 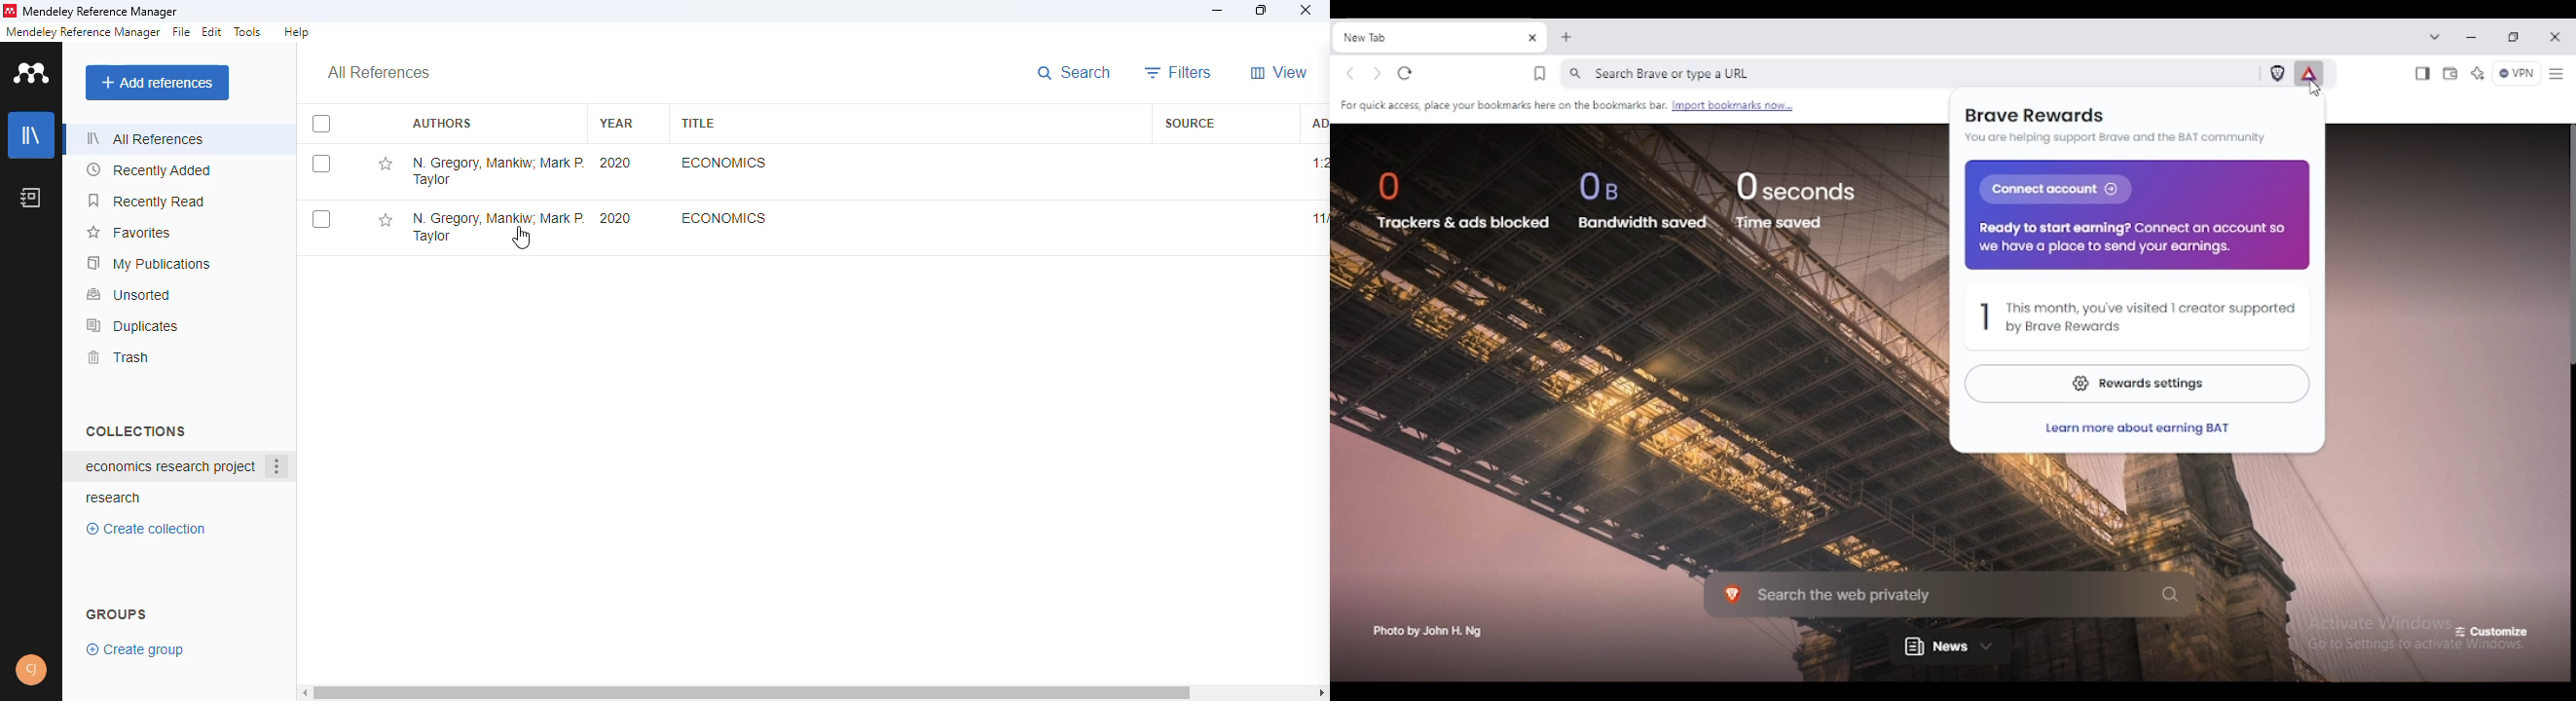 I want to click on select, so click(x=321, y=125).